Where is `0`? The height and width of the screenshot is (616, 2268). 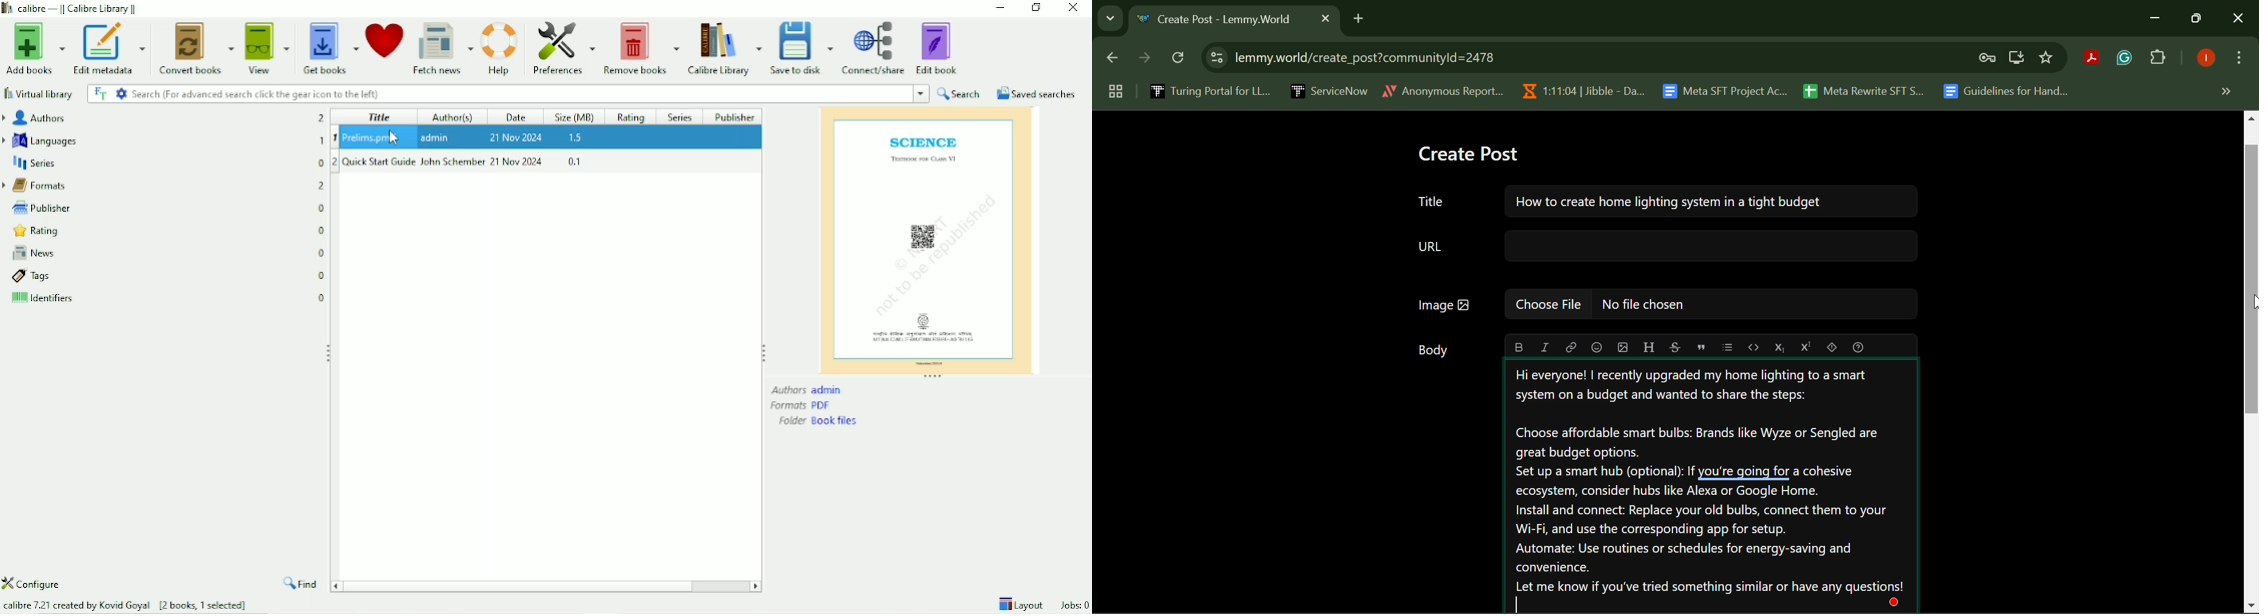
0 is located at coordinates (322, 162).